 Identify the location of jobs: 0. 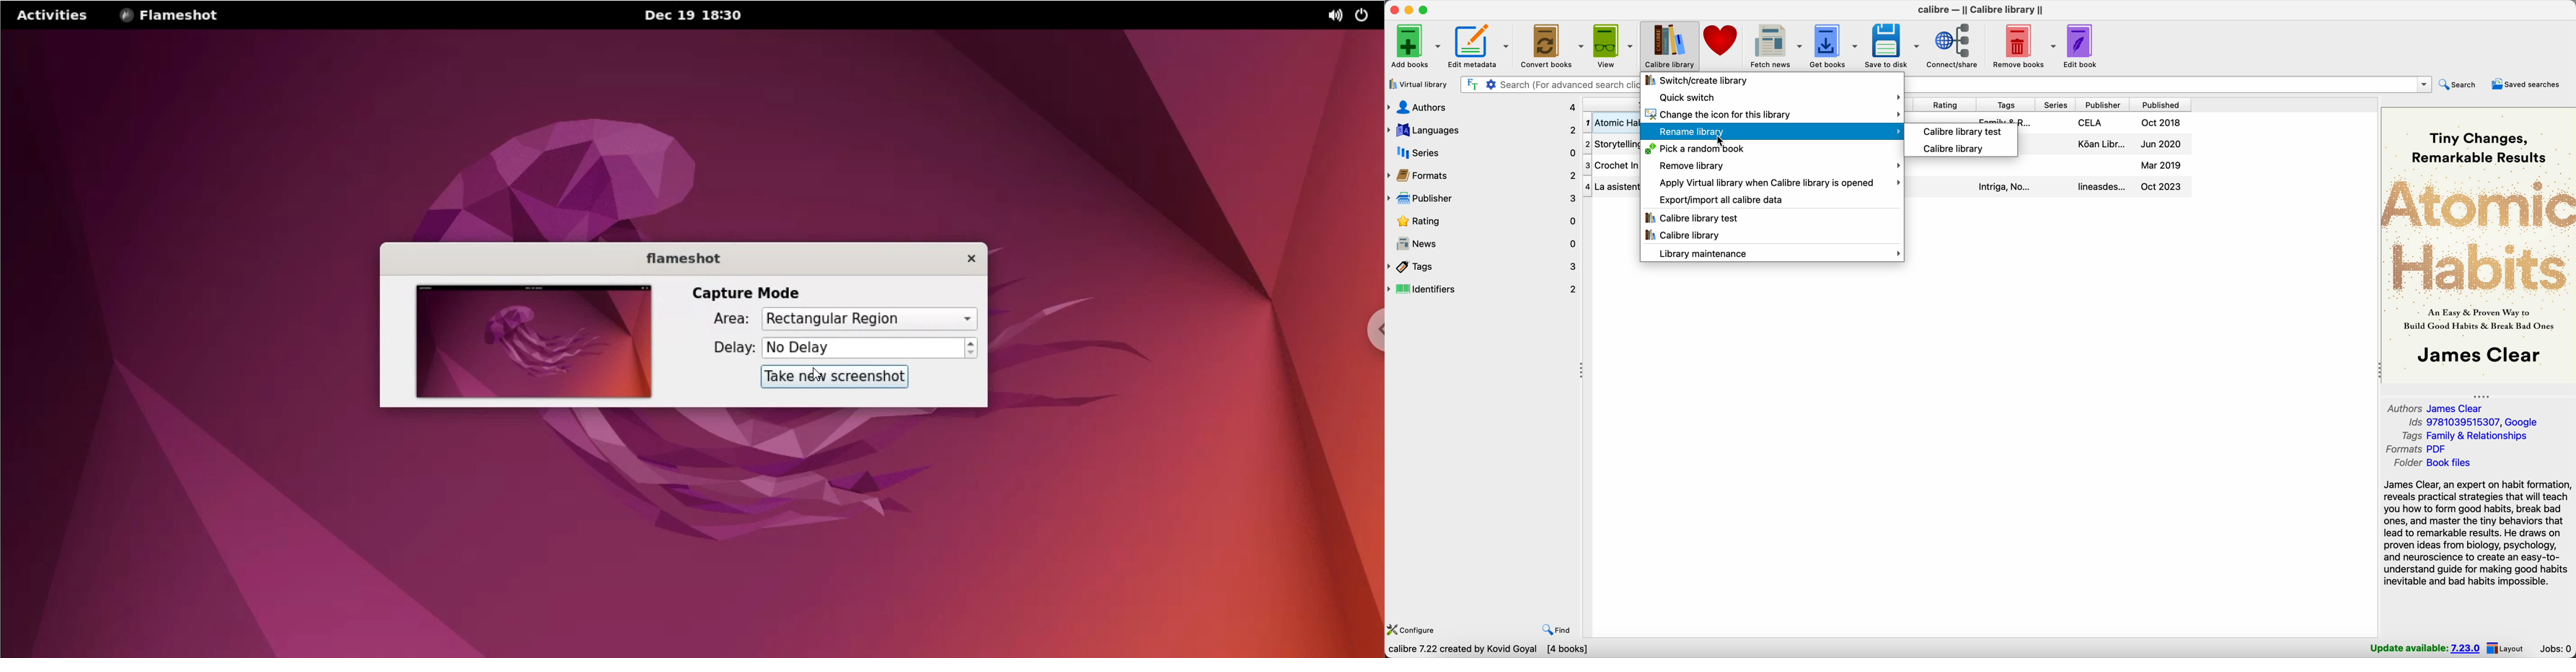
(2554, 648).